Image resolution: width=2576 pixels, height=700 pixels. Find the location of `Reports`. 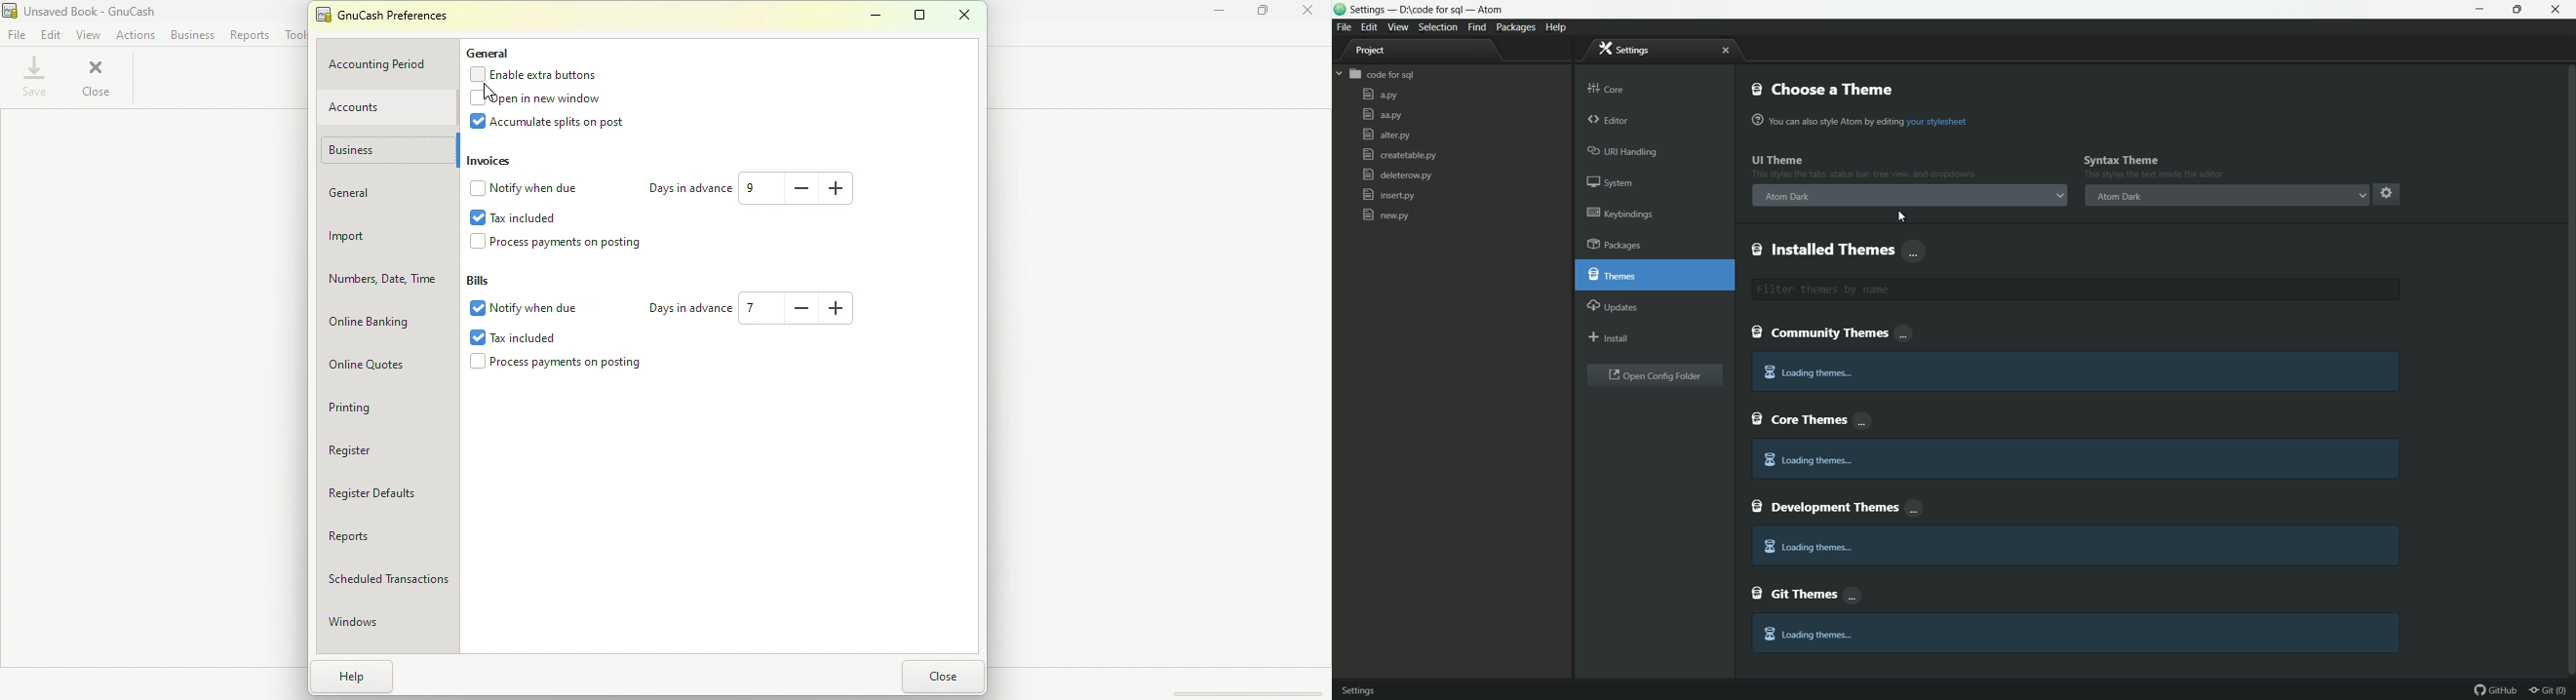

Reports is located at coordinates (389, 534).